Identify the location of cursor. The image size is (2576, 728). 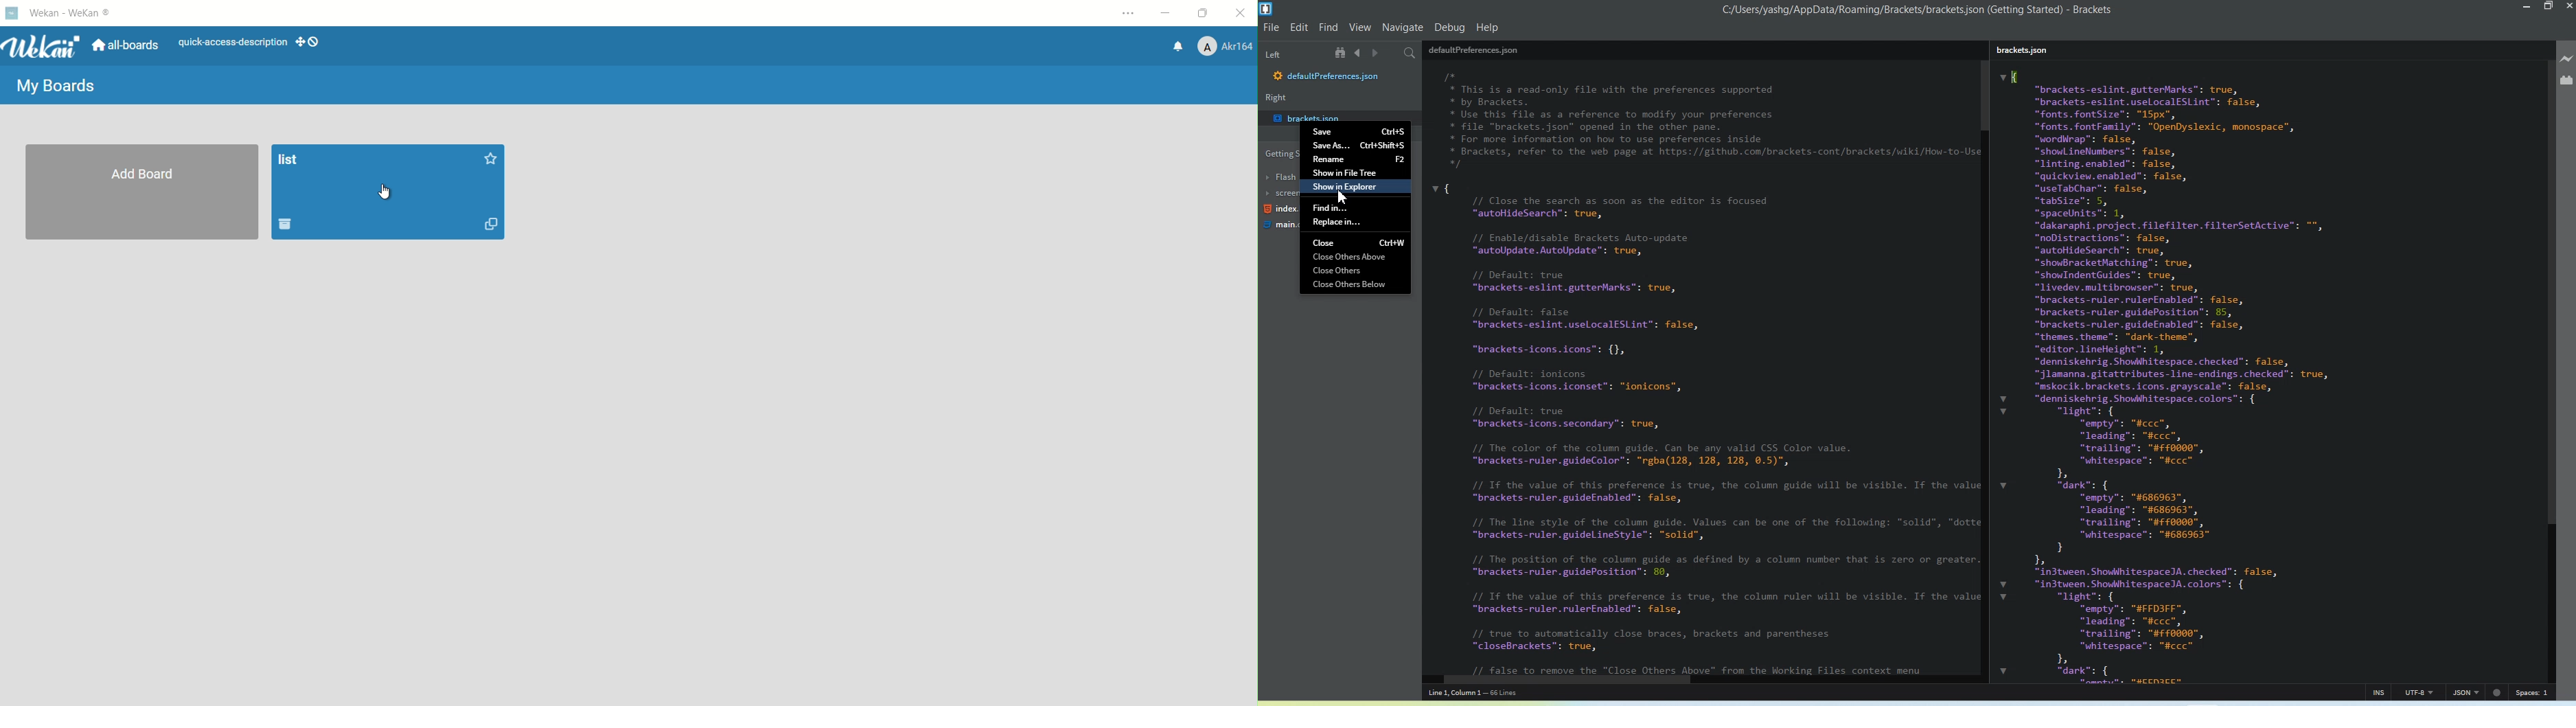
(1342, 198).